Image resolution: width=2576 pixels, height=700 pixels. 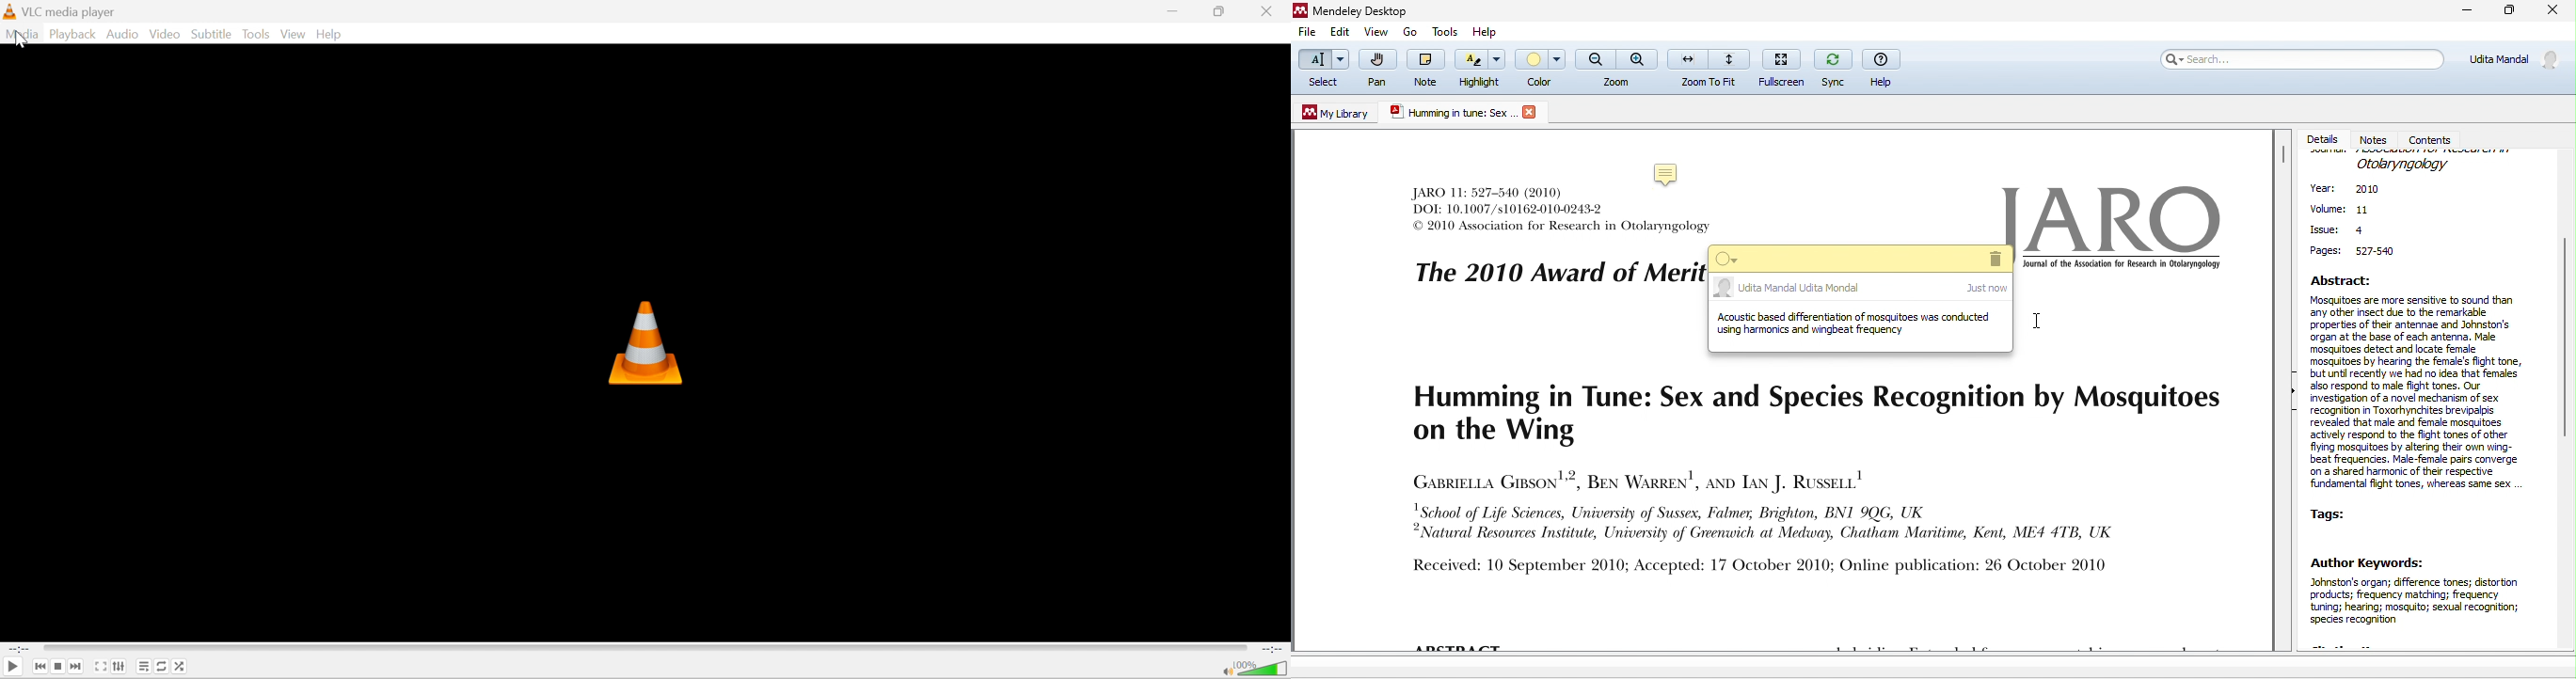 What do you see at coordinates (75, 36) in the screenshot?
I see `Playback` at bounding box center [75, 36].